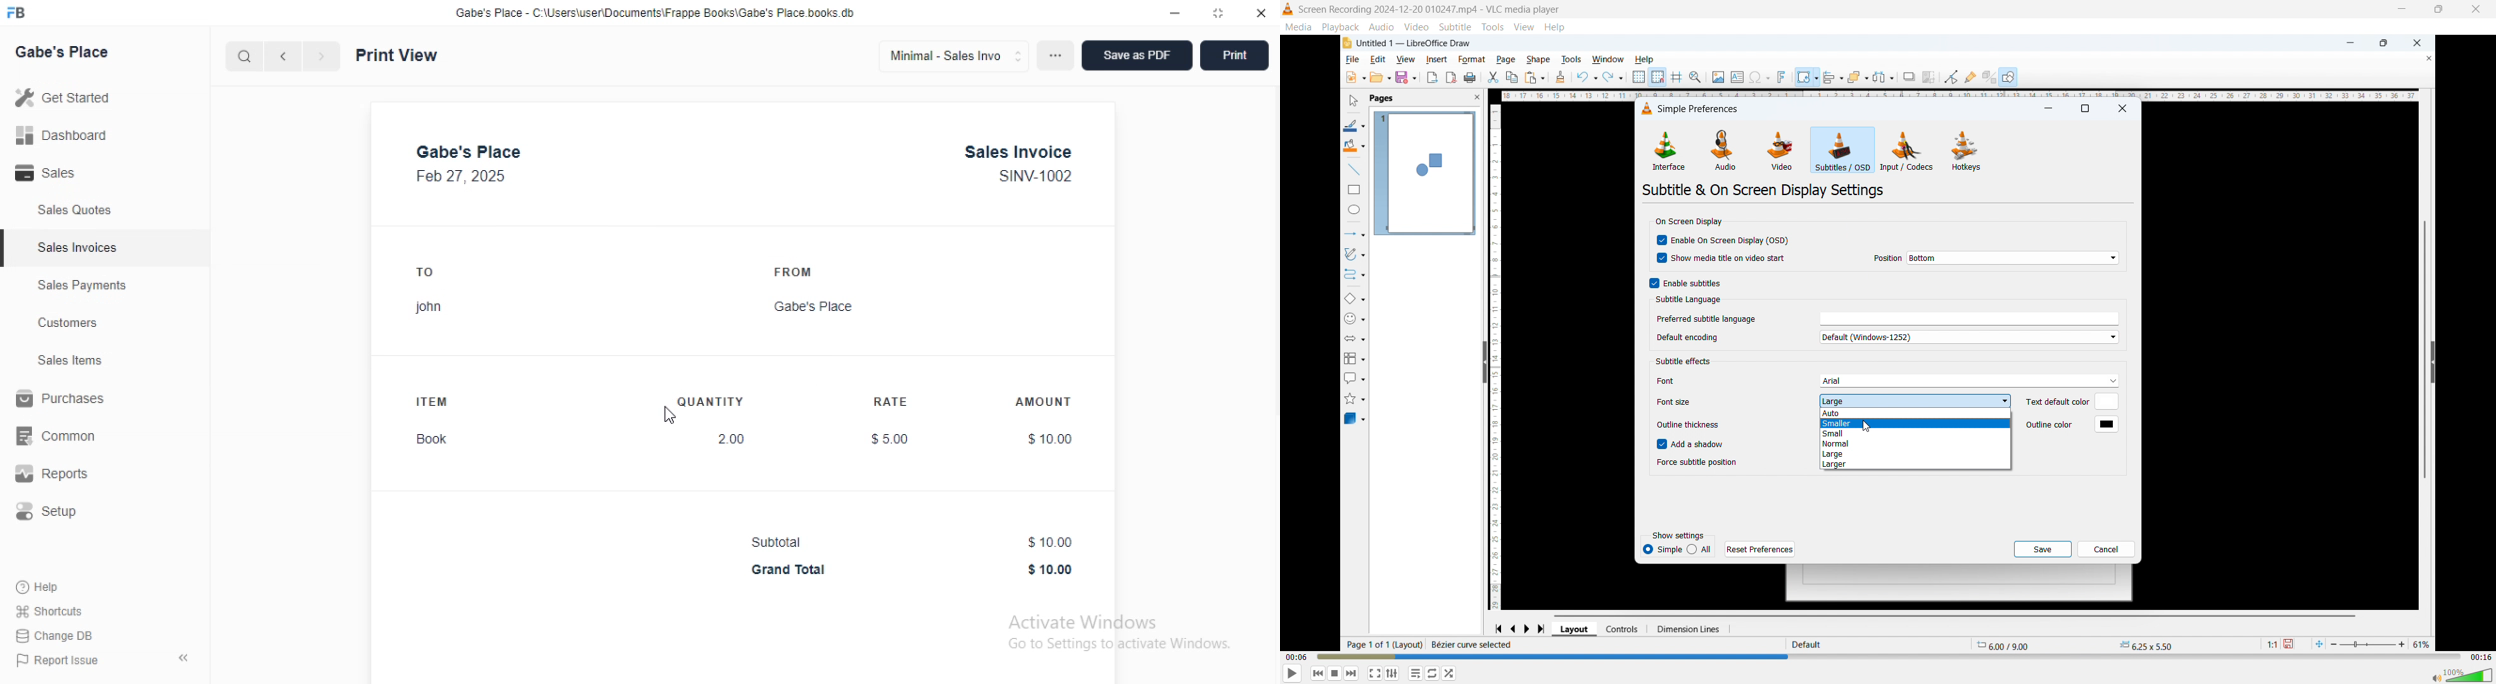 This screenshot has height=700, width=2520. I want to click on TO, so click(426, 272).